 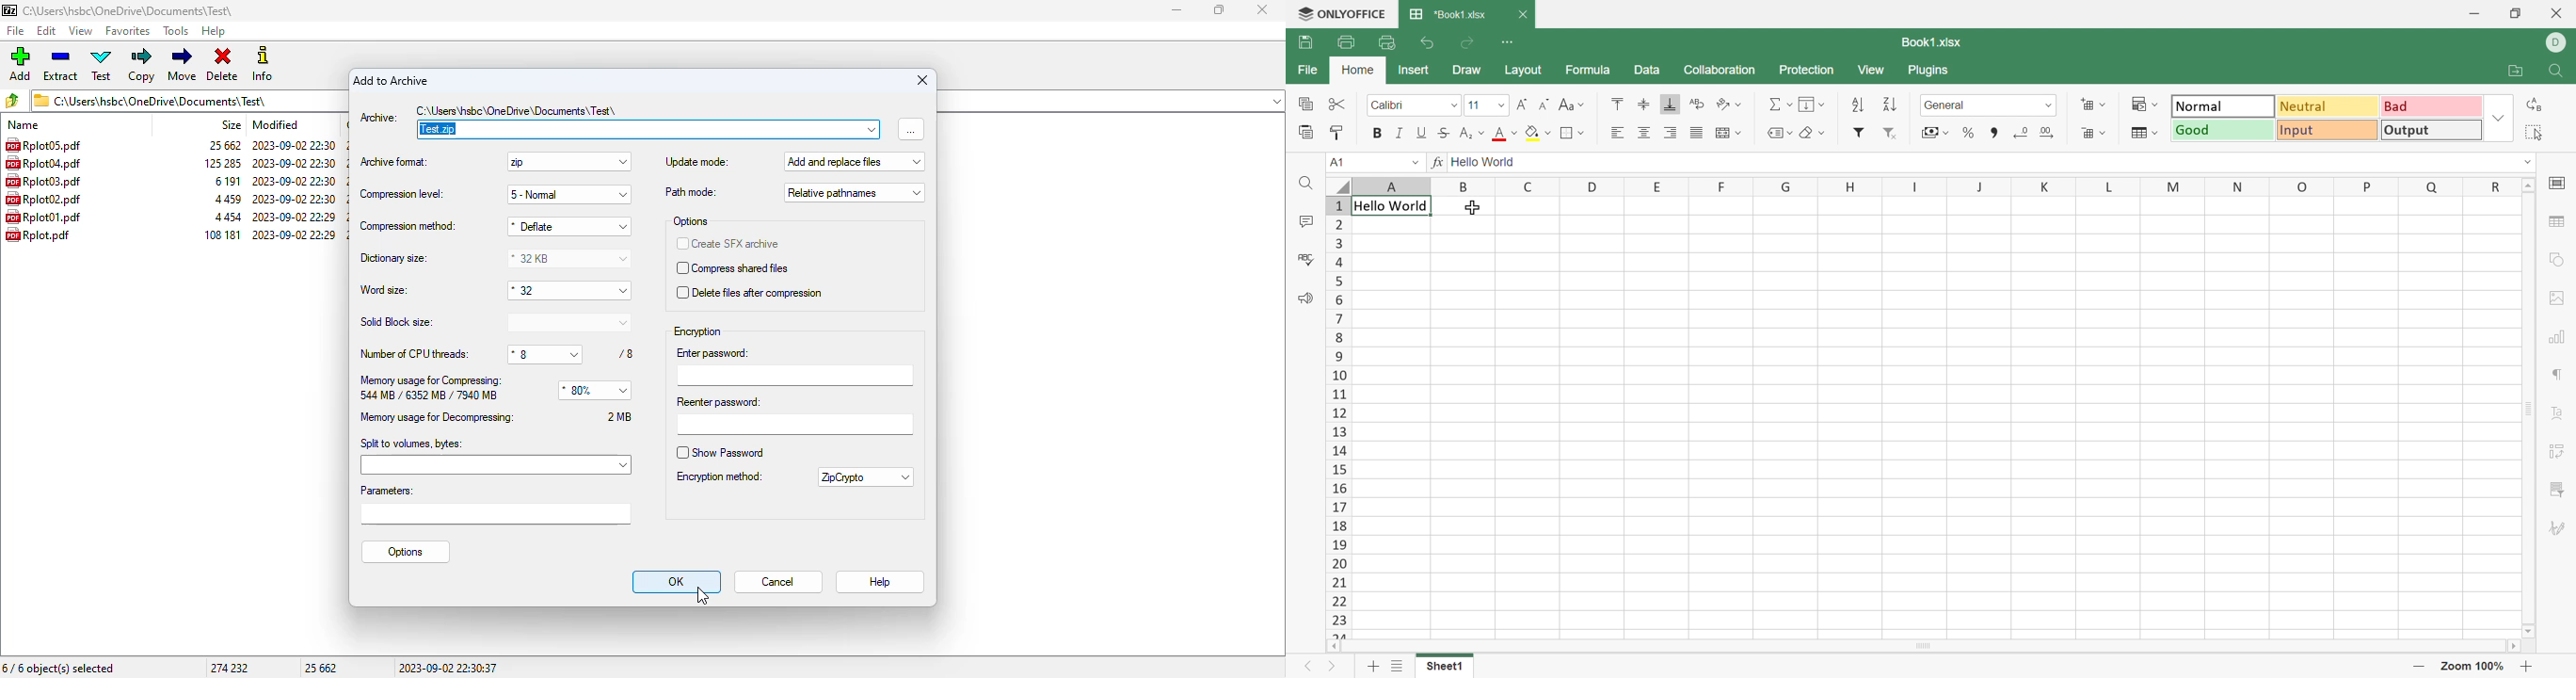 What do you see at coordinates (385, 291) in the screenshot?
I see `word size:` at bounding box center [385, 291].